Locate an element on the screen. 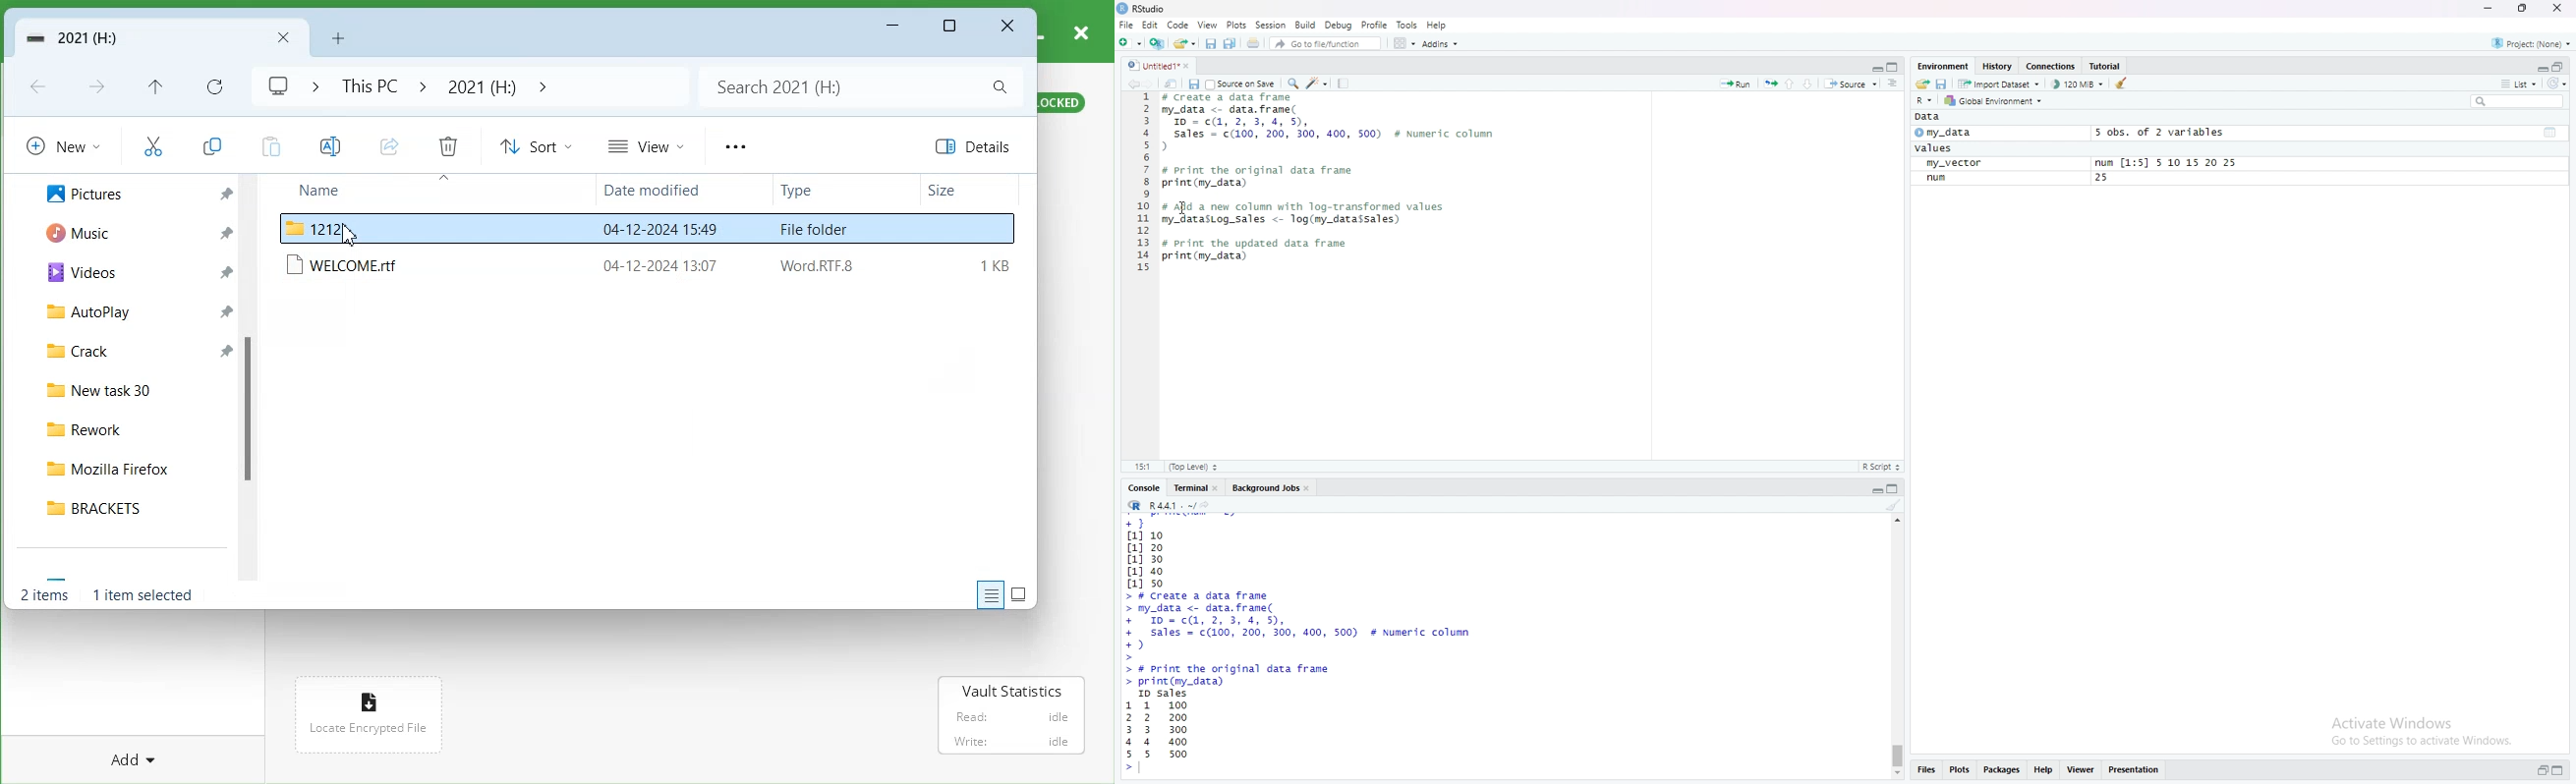 The width and height of the screenshot is (2576, 784). Connections is located at coordinates (2050, 65).